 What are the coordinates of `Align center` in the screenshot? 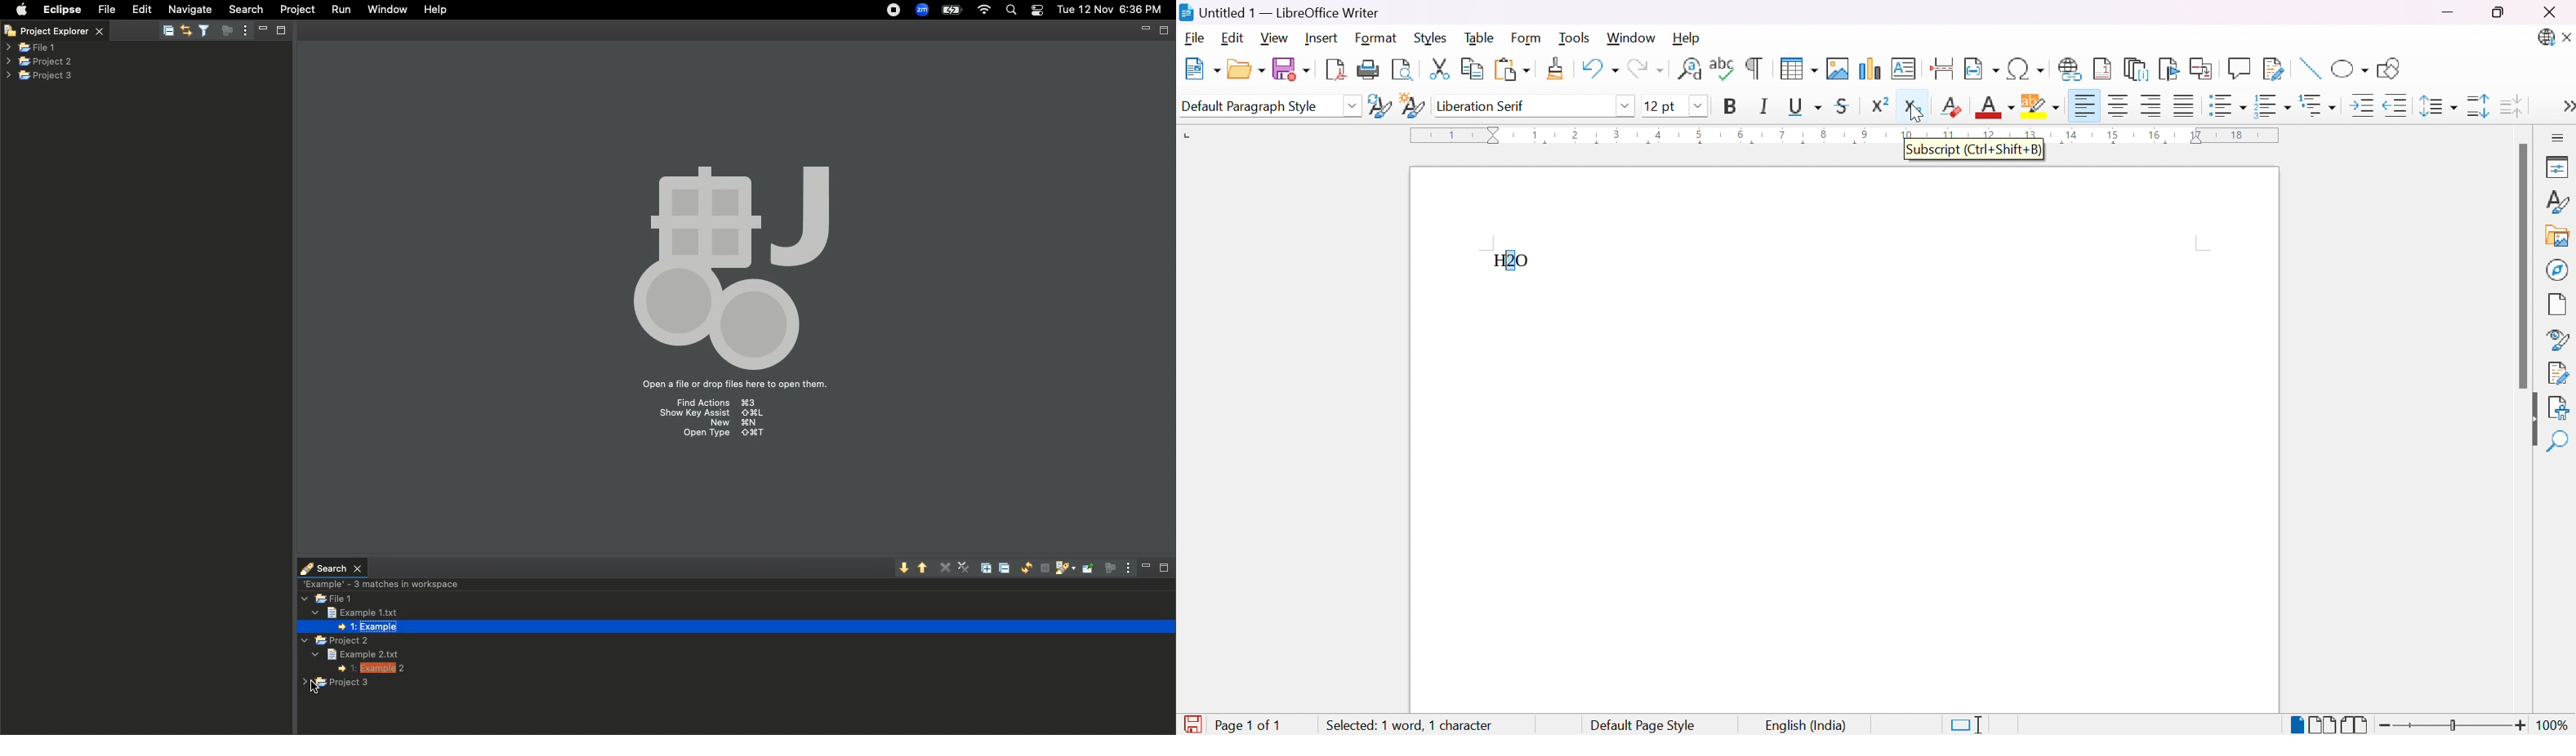 It's located at (2120, 106).